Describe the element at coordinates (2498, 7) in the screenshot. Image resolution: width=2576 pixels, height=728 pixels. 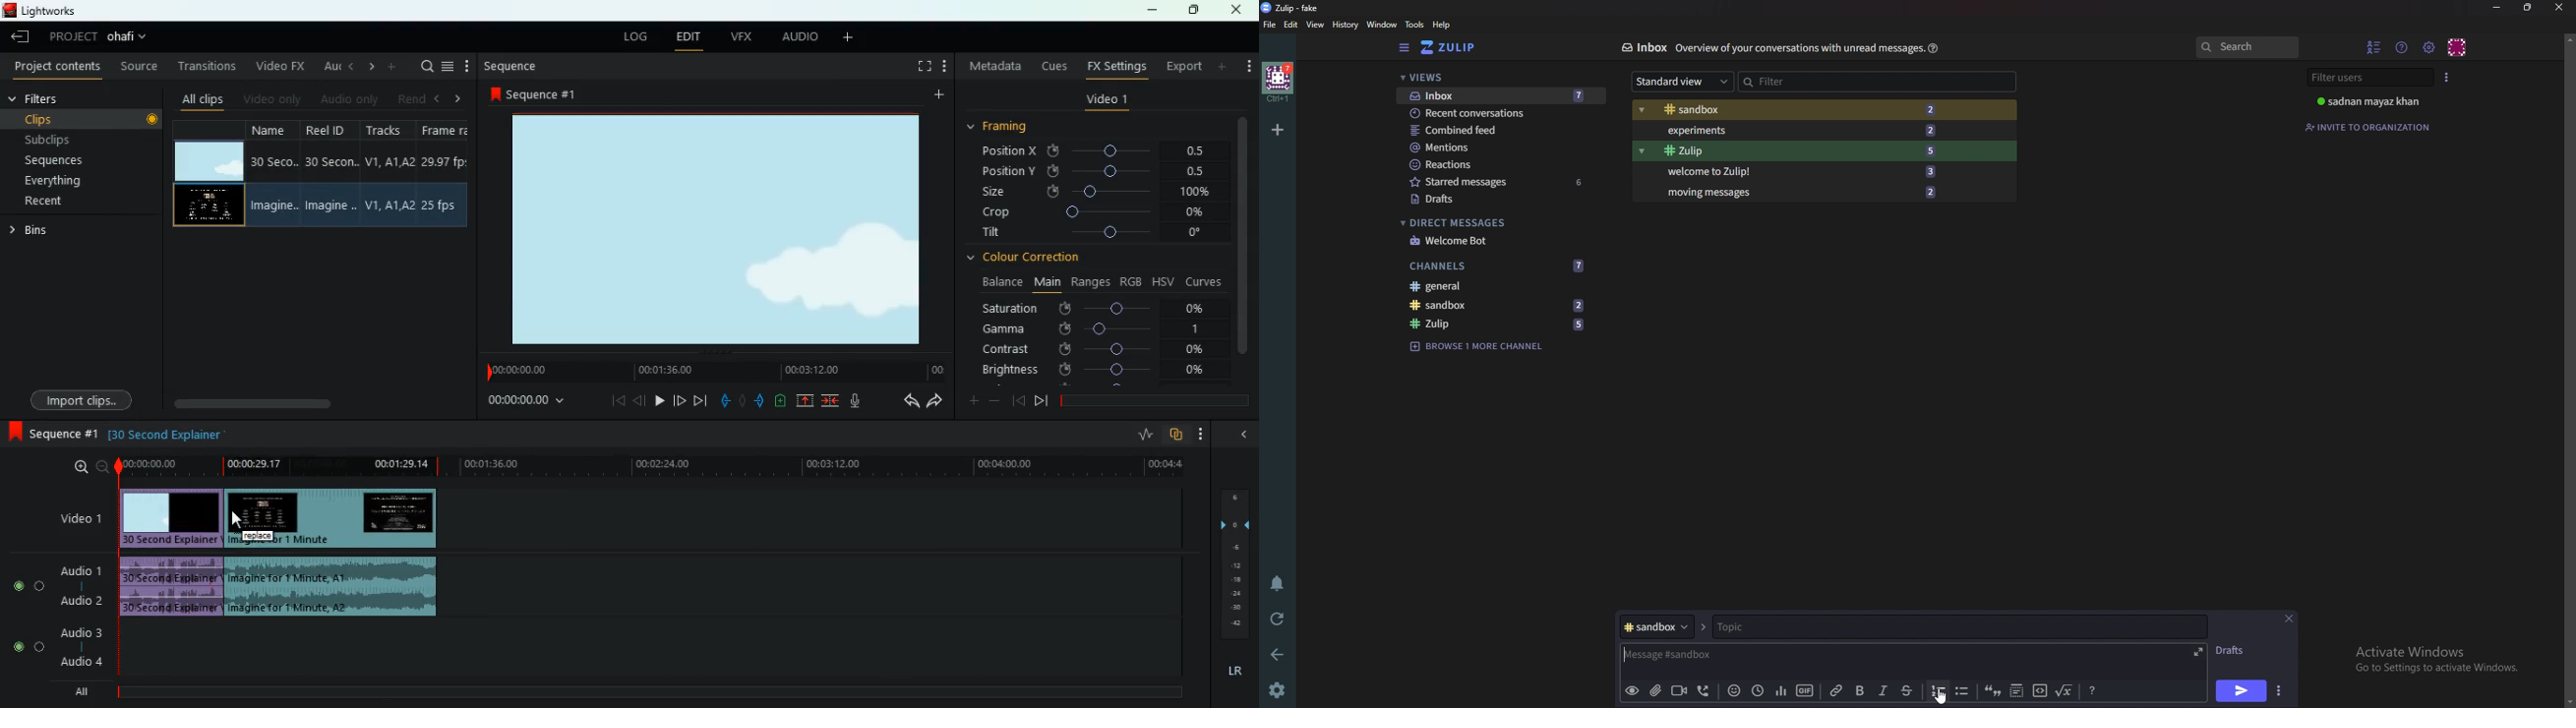
I see `Minimize` at that location.